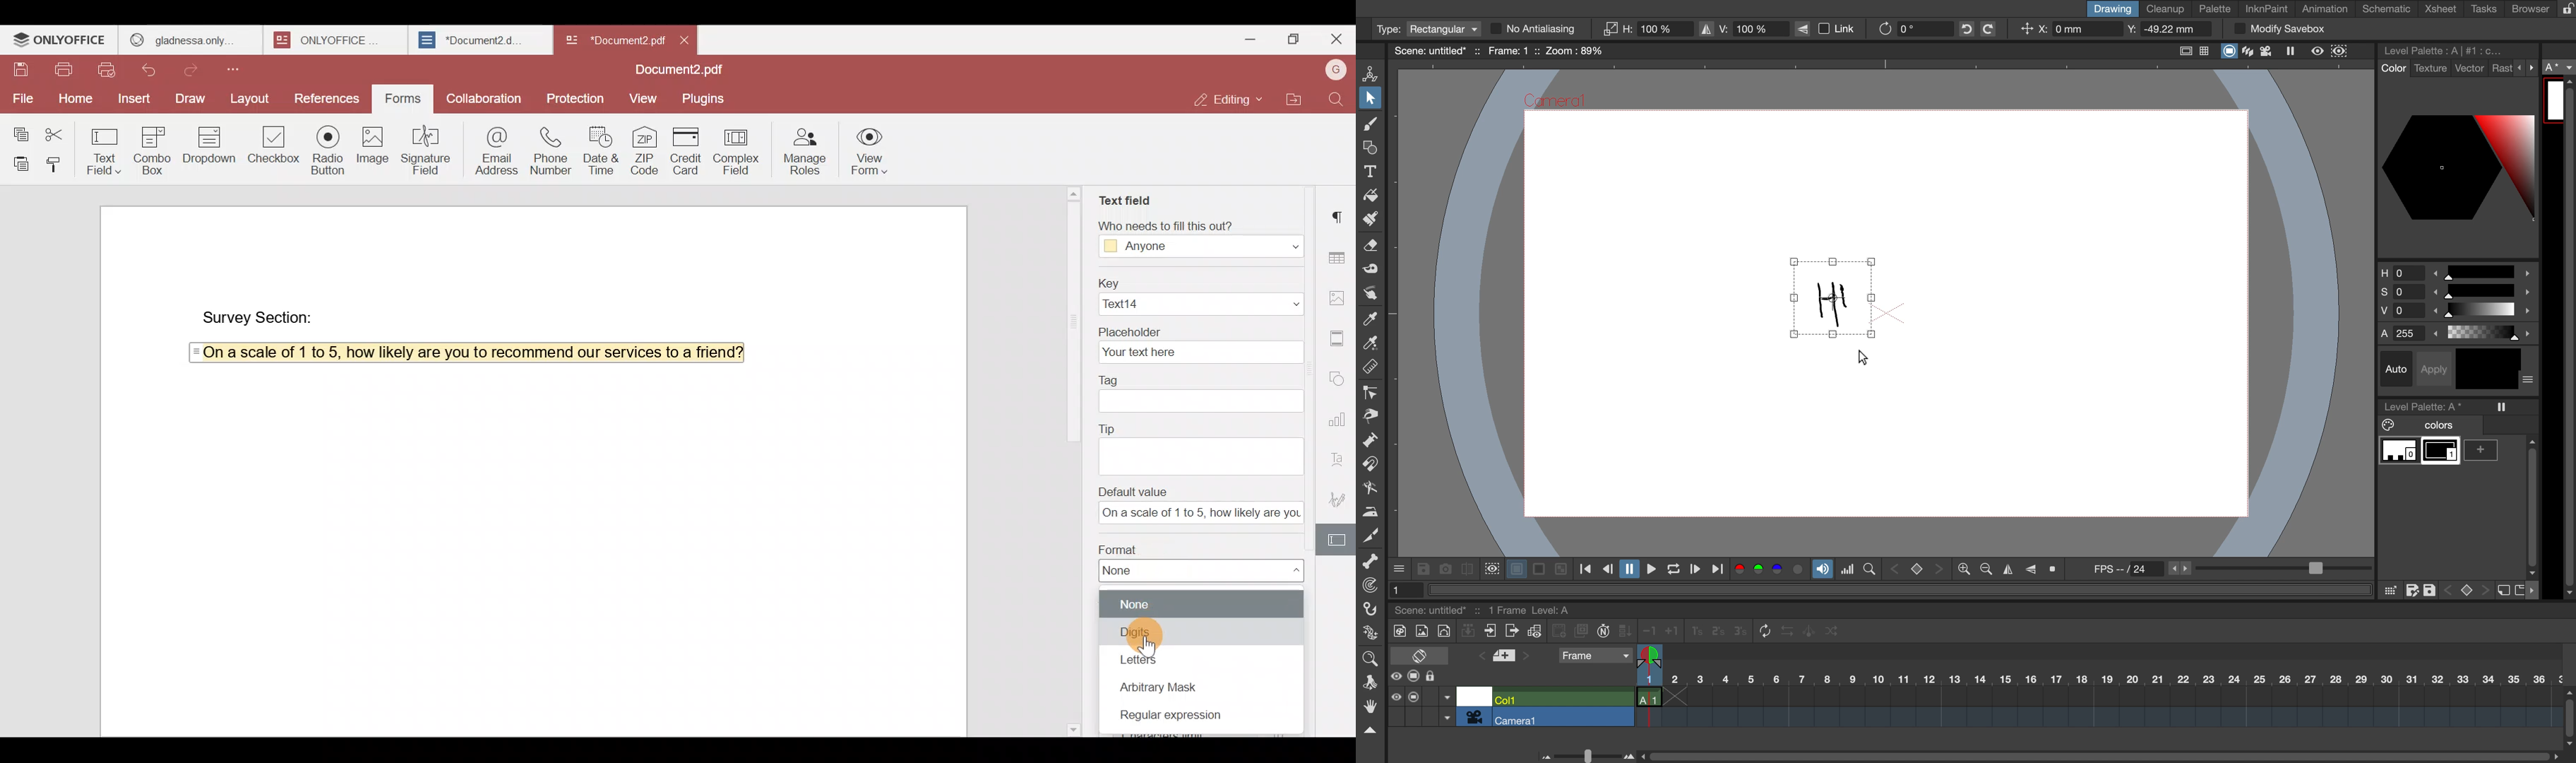 The width and height of the screenshot is (2576, 784). I want to click on pause, so click(1627, 569).